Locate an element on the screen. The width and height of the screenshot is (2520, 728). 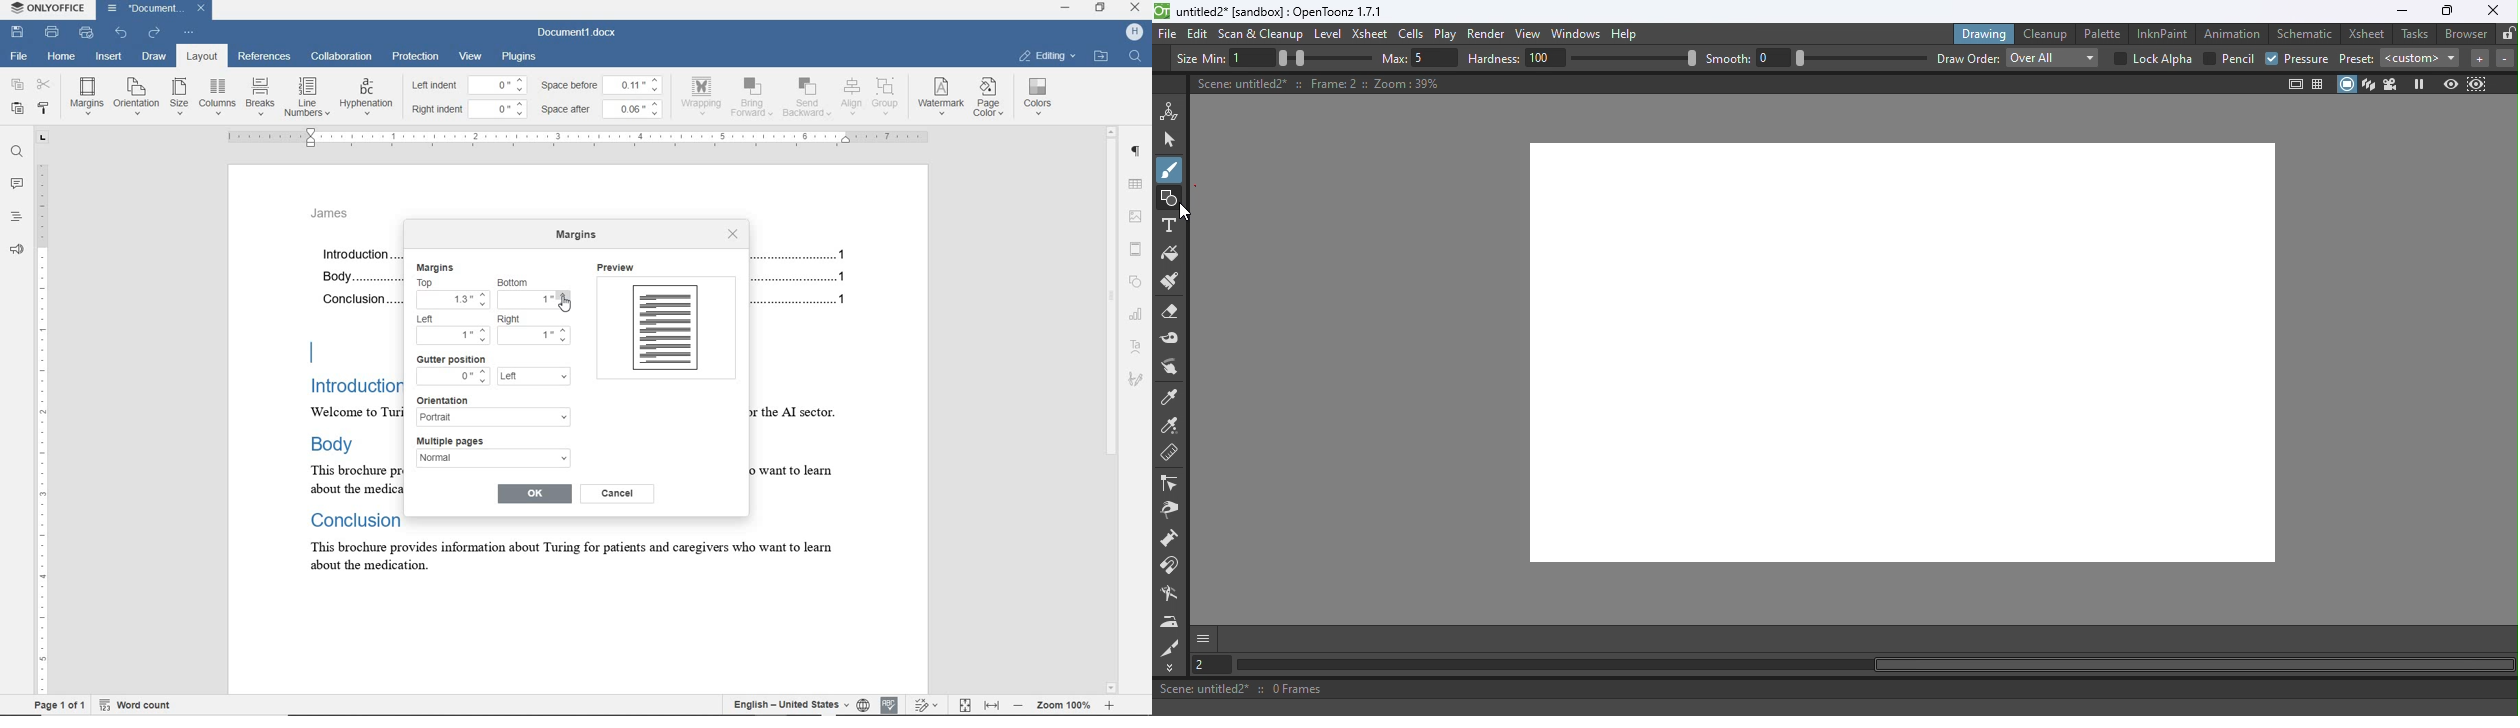
0.06 is located at coordinates (636, 108).